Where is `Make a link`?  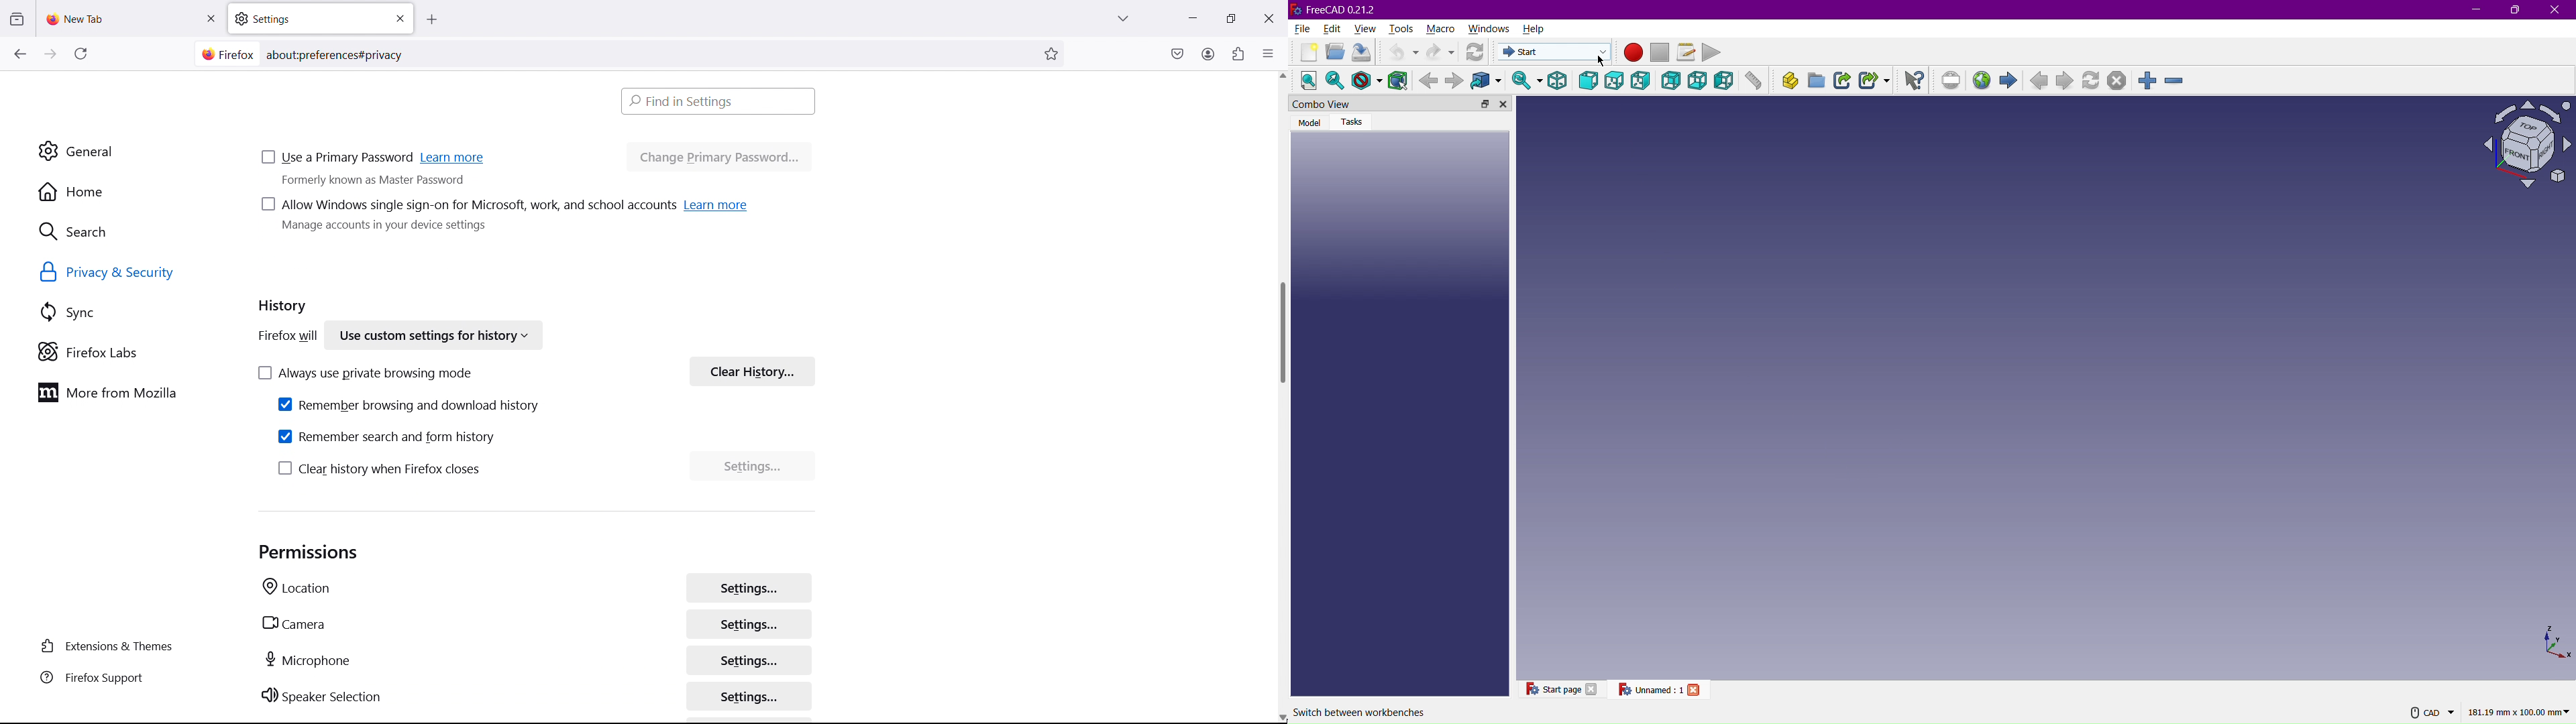
Make a link is located at coordinates (1841, 79).